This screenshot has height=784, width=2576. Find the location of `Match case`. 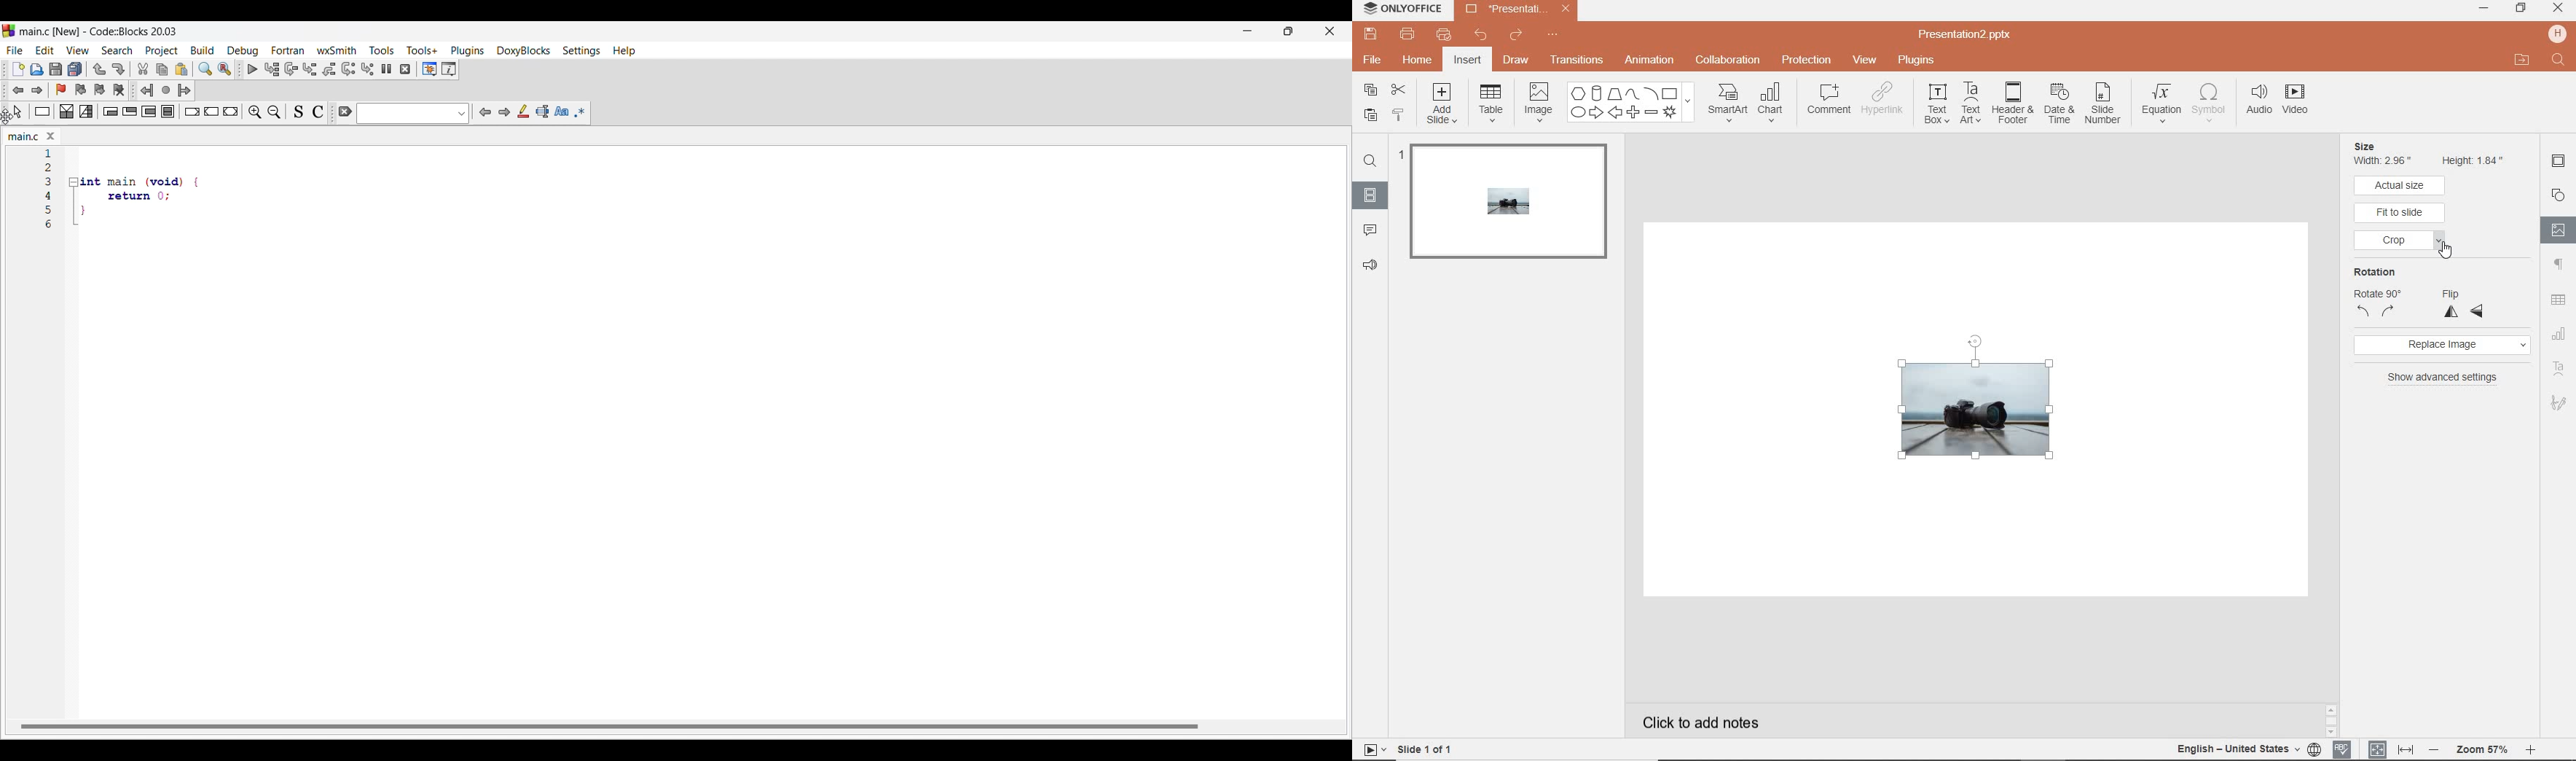

Match case is located at coordinates (561, 111).